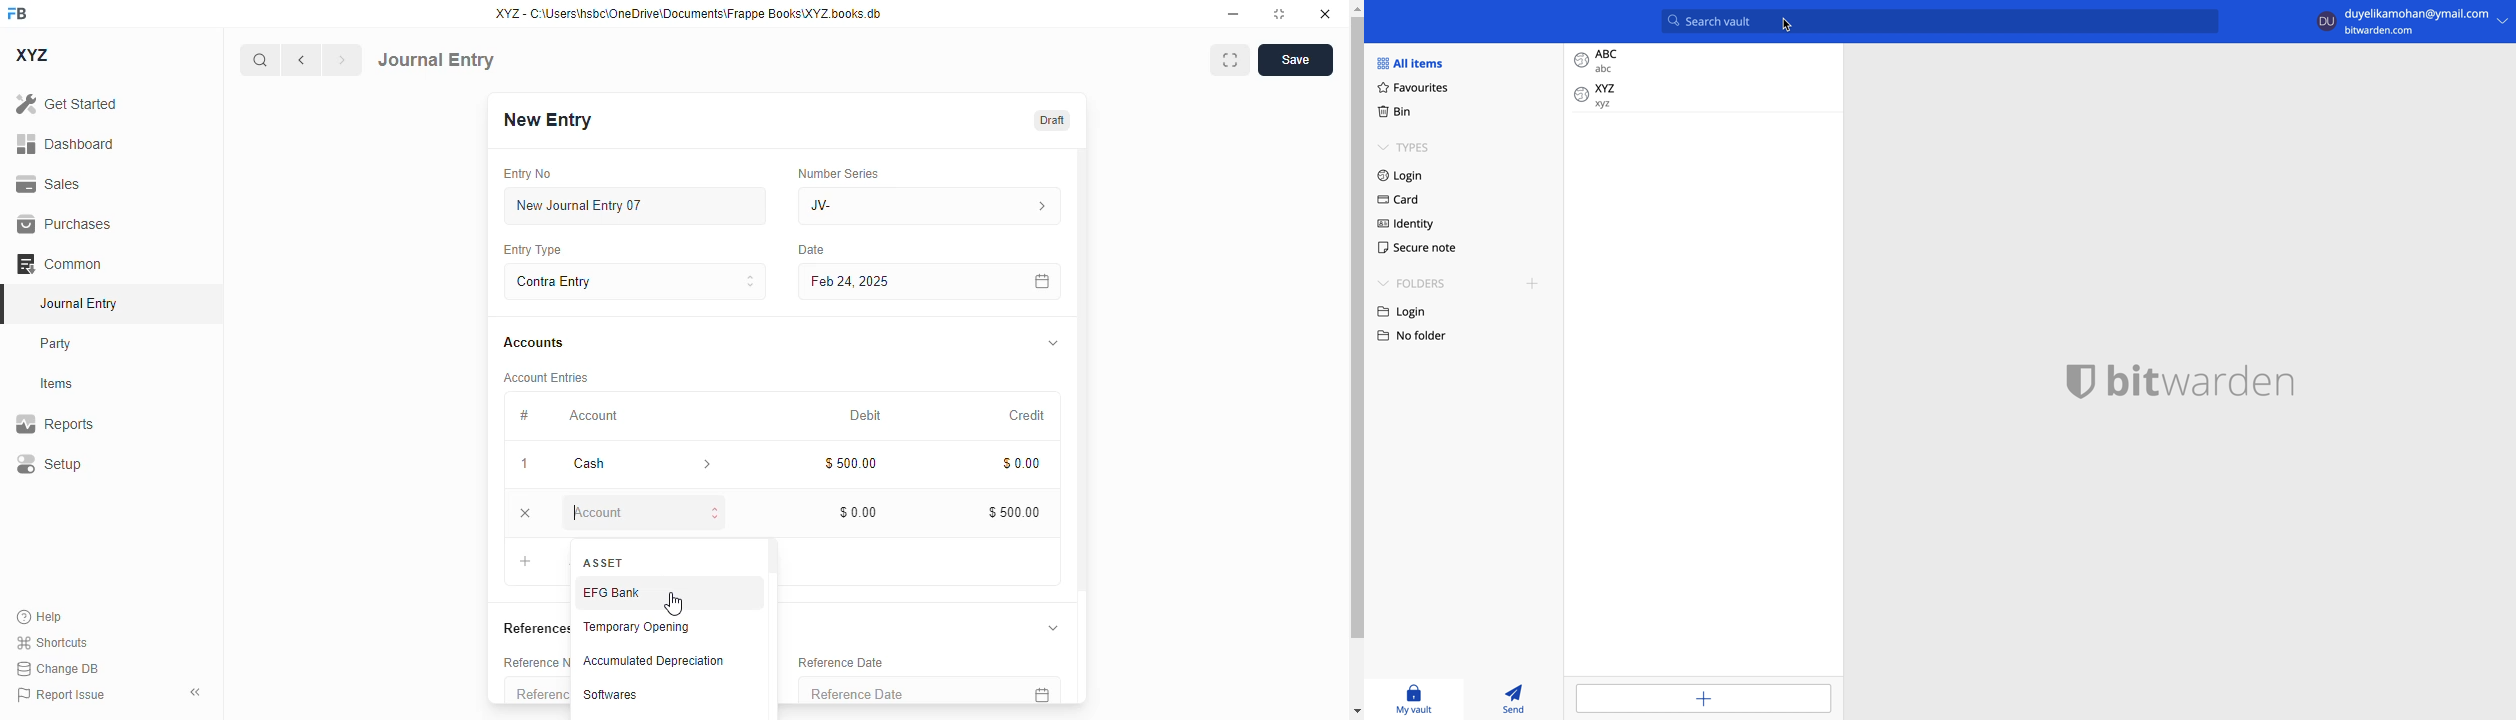 The height and width of the screenshot is (728, 2520). What do you see at coordinates (1234, 14) in the screenshot?
I see `minimize` at bounding box center [1234, 14].